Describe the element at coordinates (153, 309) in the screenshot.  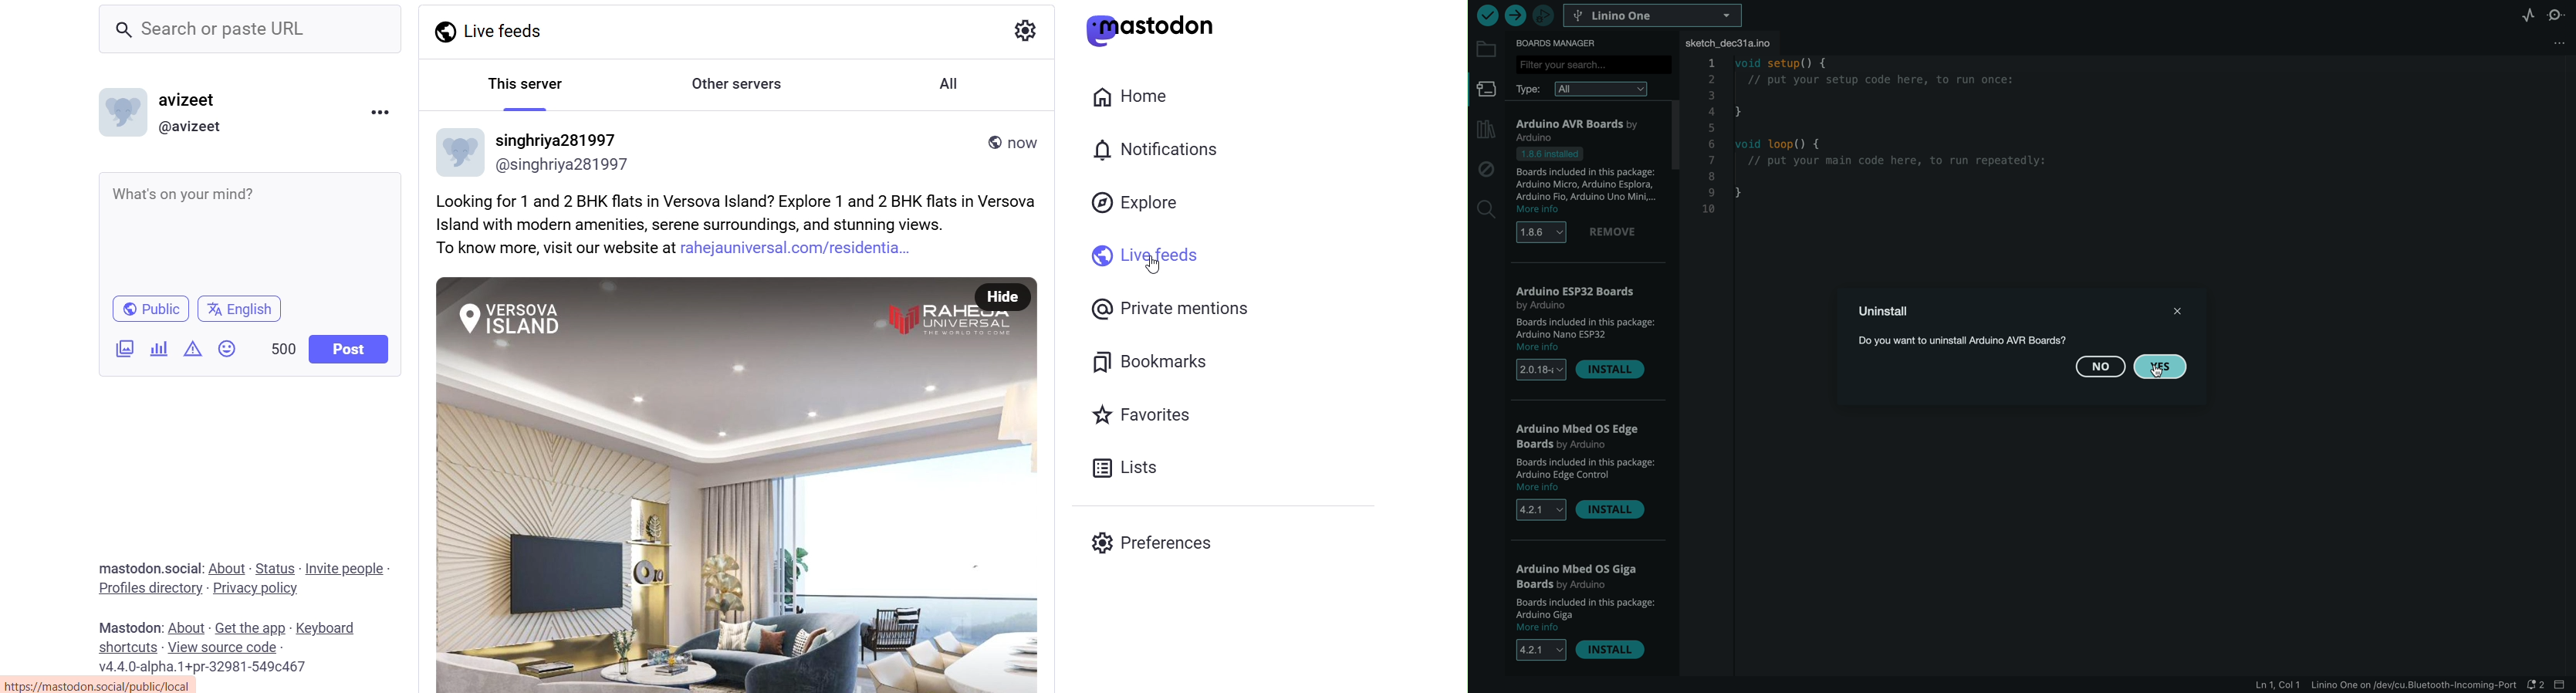
I see `public` at that location.